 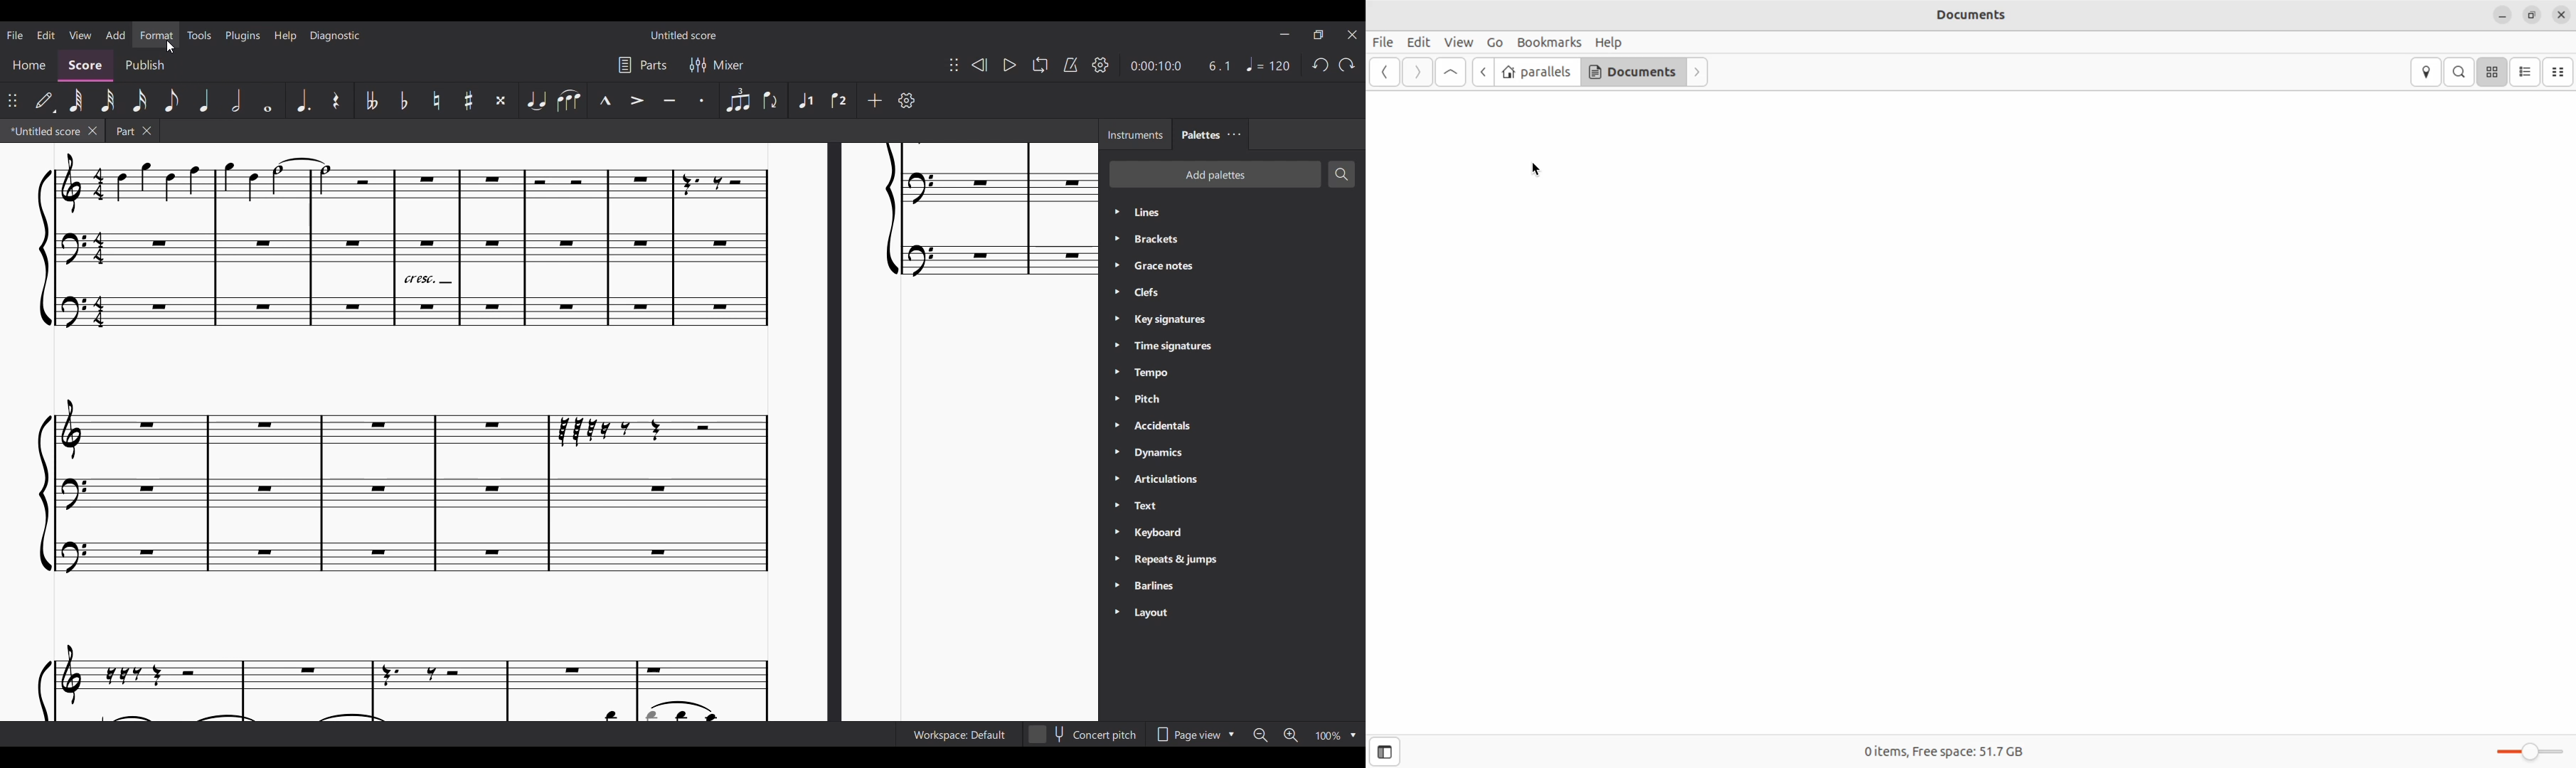 I want to click on Change position of toolbar attached, so click(x=954, y=65).